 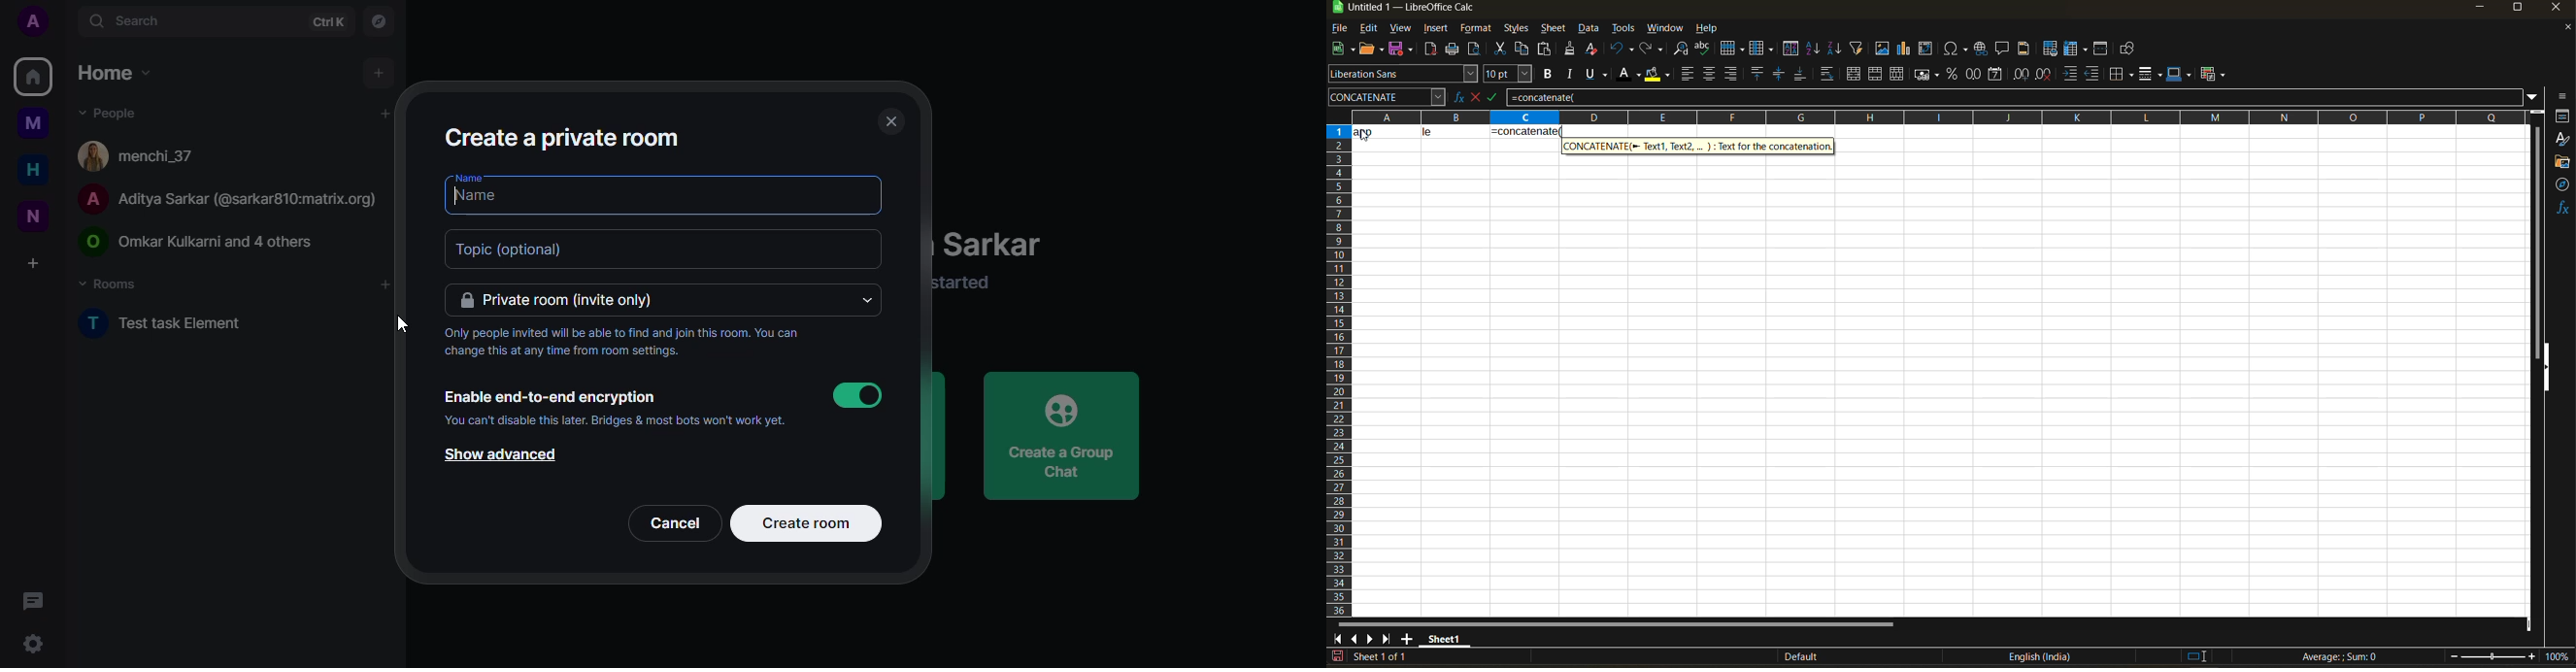 What do you see at coordinates (1683, 51) in the screenshot?
I see `find and replace` at bounding box center [1683, 51].